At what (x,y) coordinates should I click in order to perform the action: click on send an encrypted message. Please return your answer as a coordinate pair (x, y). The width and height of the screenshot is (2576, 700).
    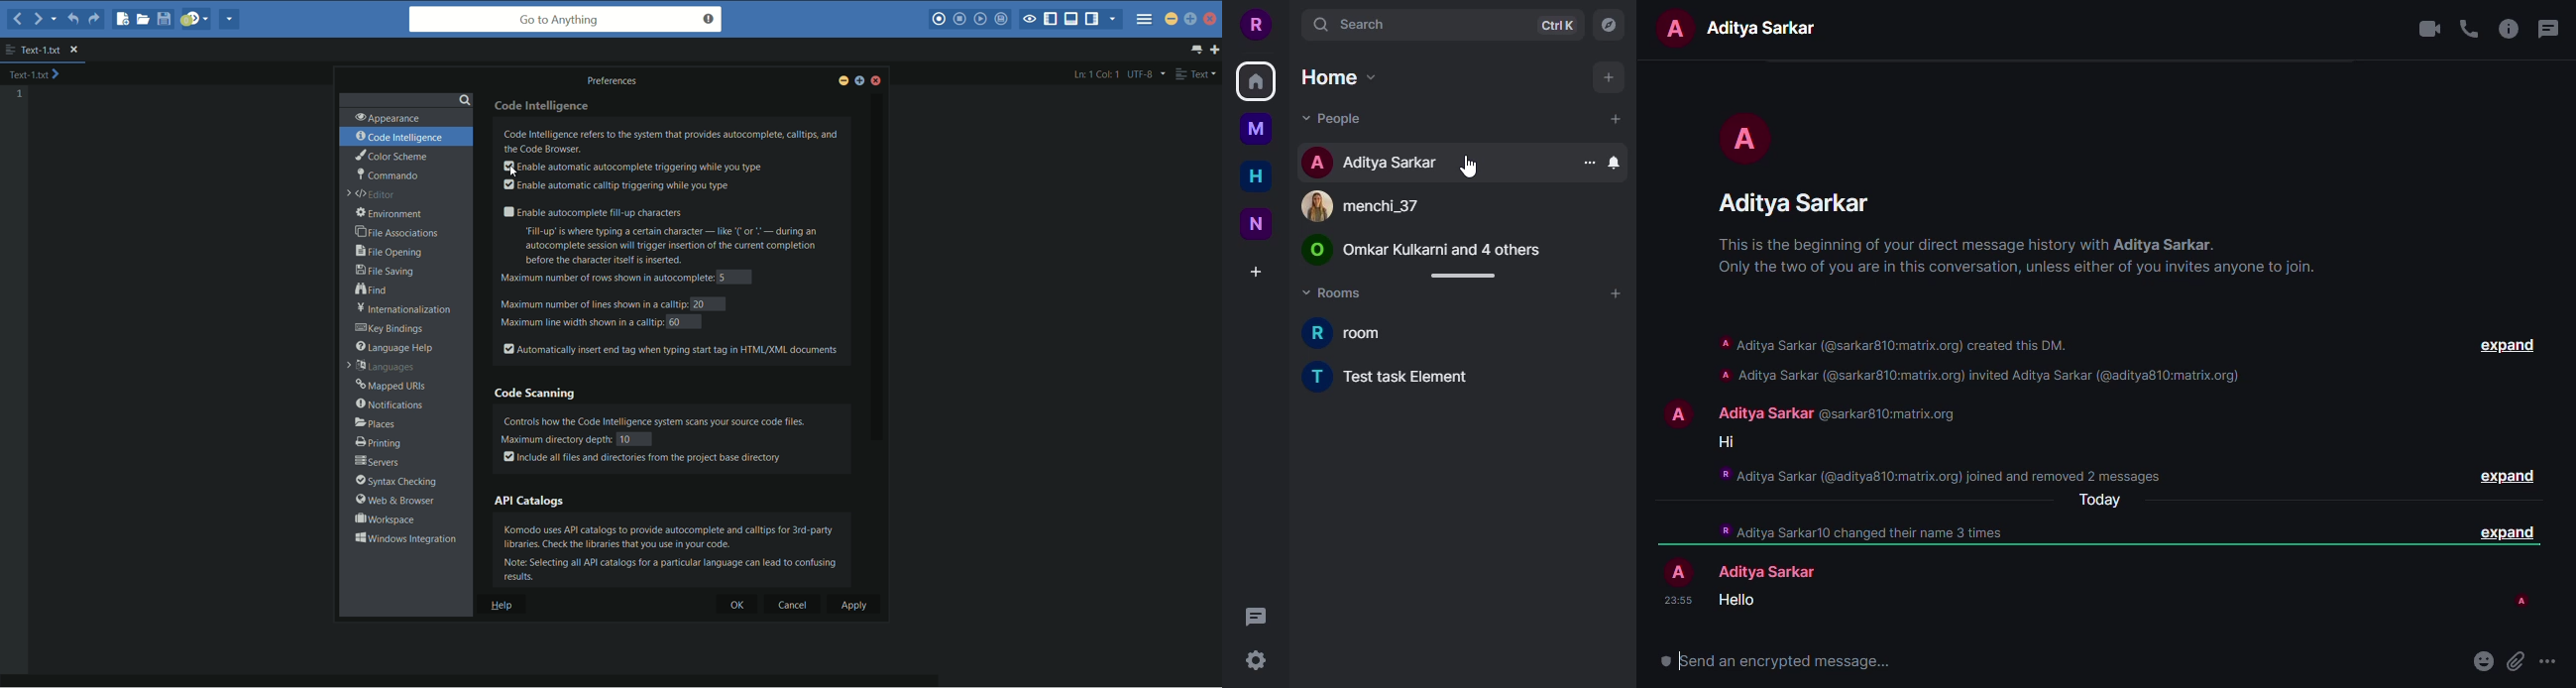
    Looking at the image, I should click on (1777, 662).